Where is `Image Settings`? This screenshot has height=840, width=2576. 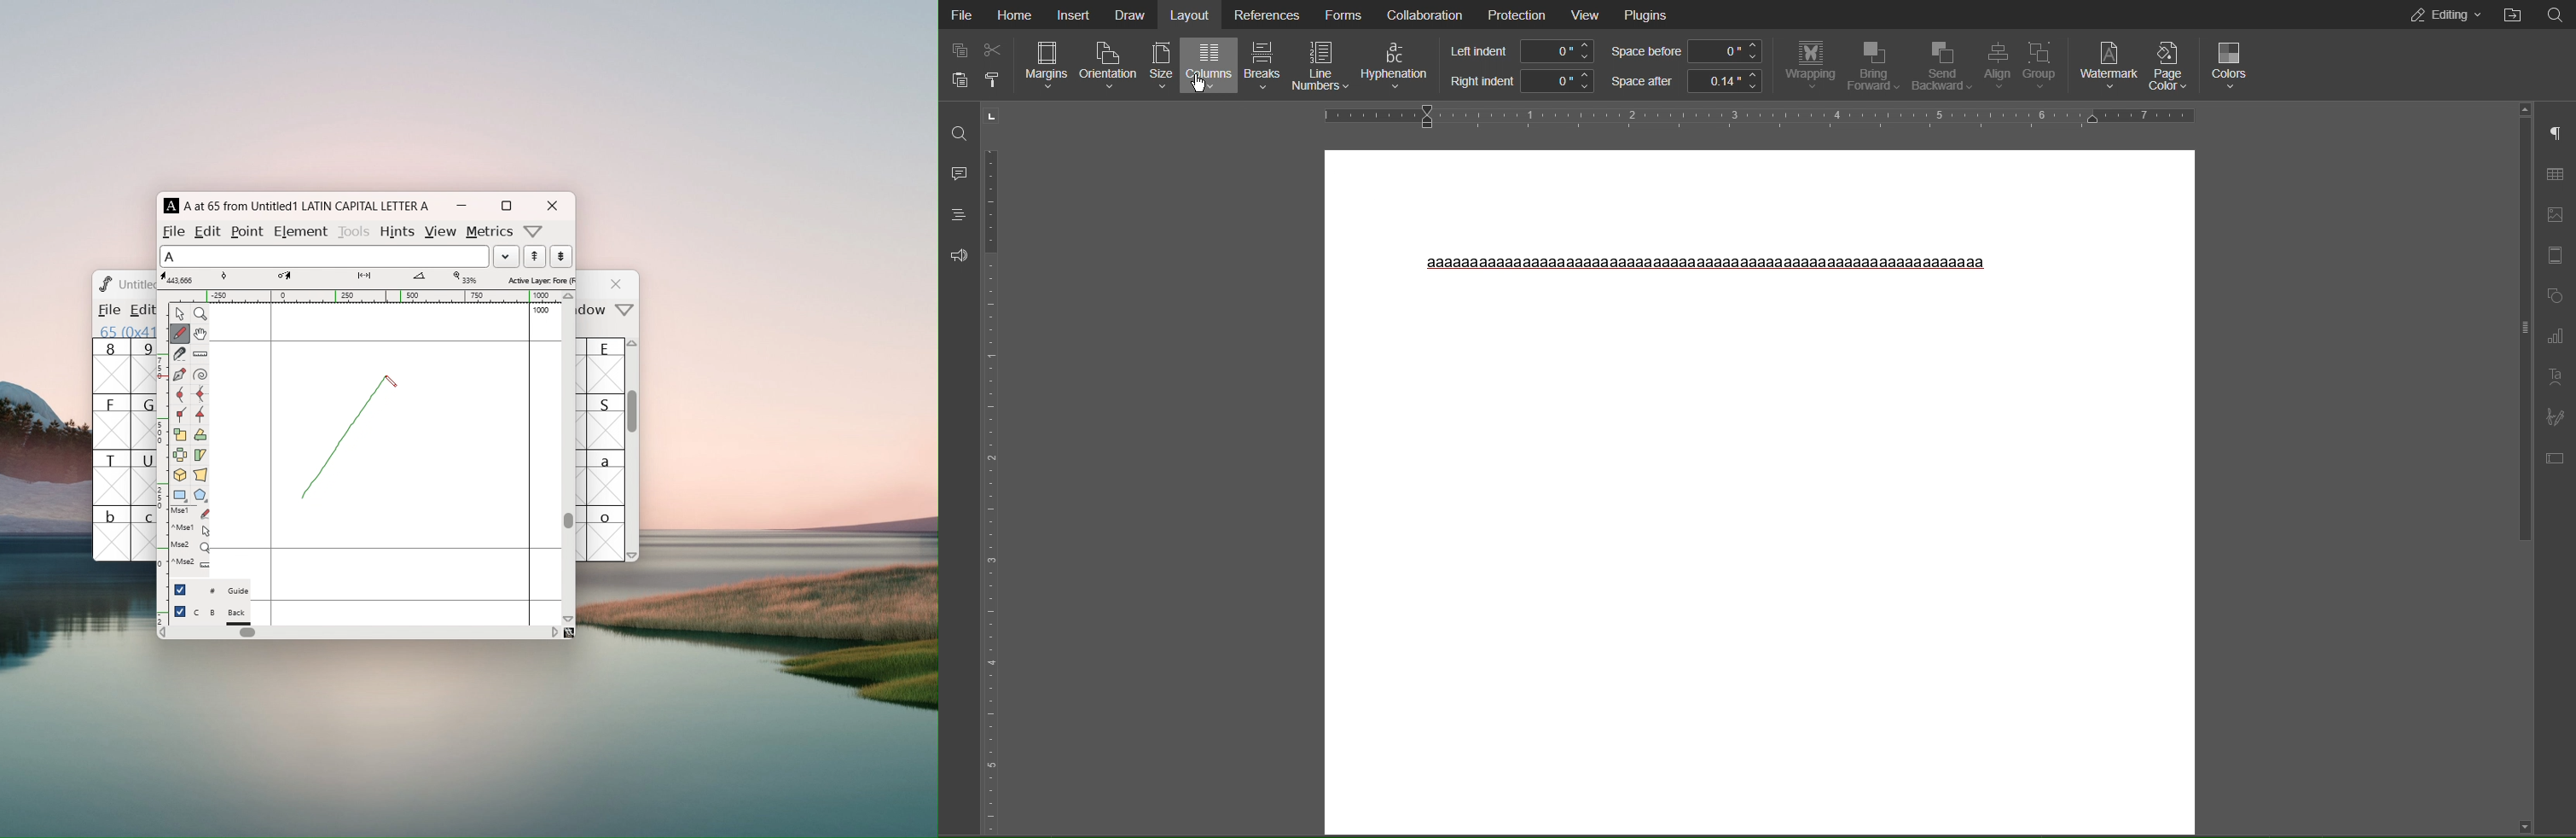
Image Settings is located at coordinates (2557, 215).